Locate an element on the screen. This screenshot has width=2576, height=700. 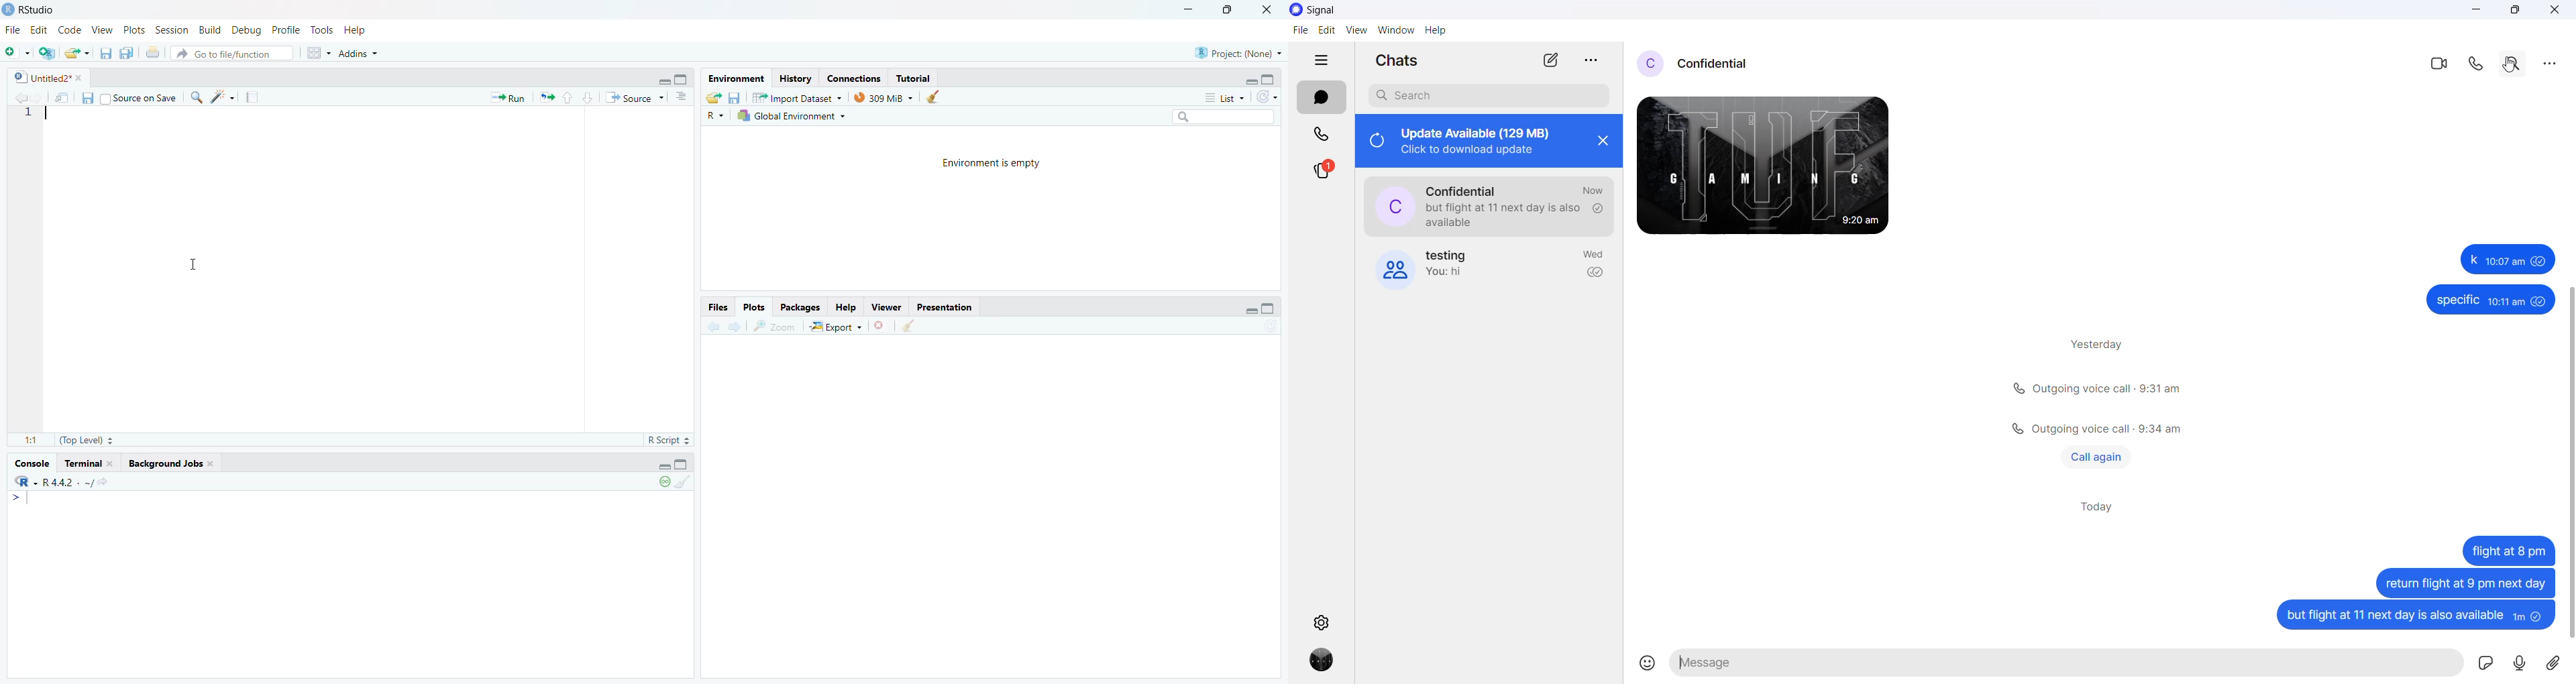
cursor is located at coordinates (195, 267).